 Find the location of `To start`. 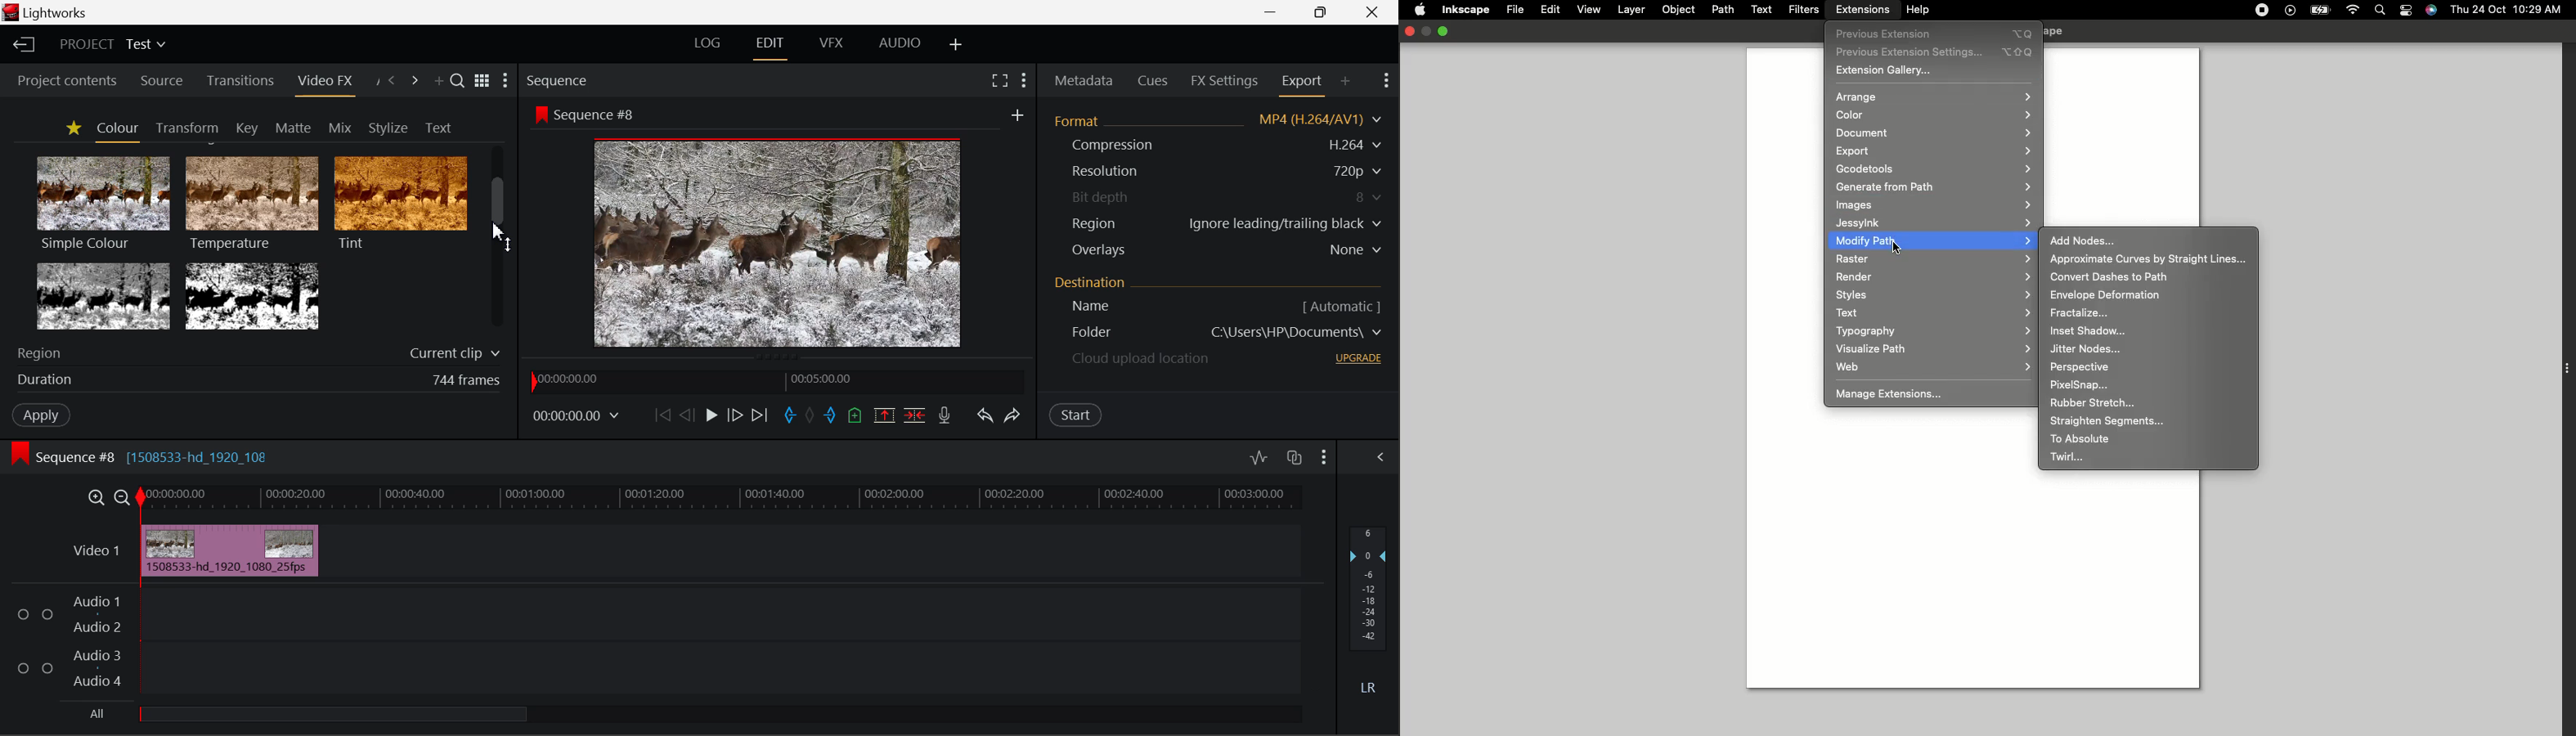

To start is located at coordinates (661, 418).